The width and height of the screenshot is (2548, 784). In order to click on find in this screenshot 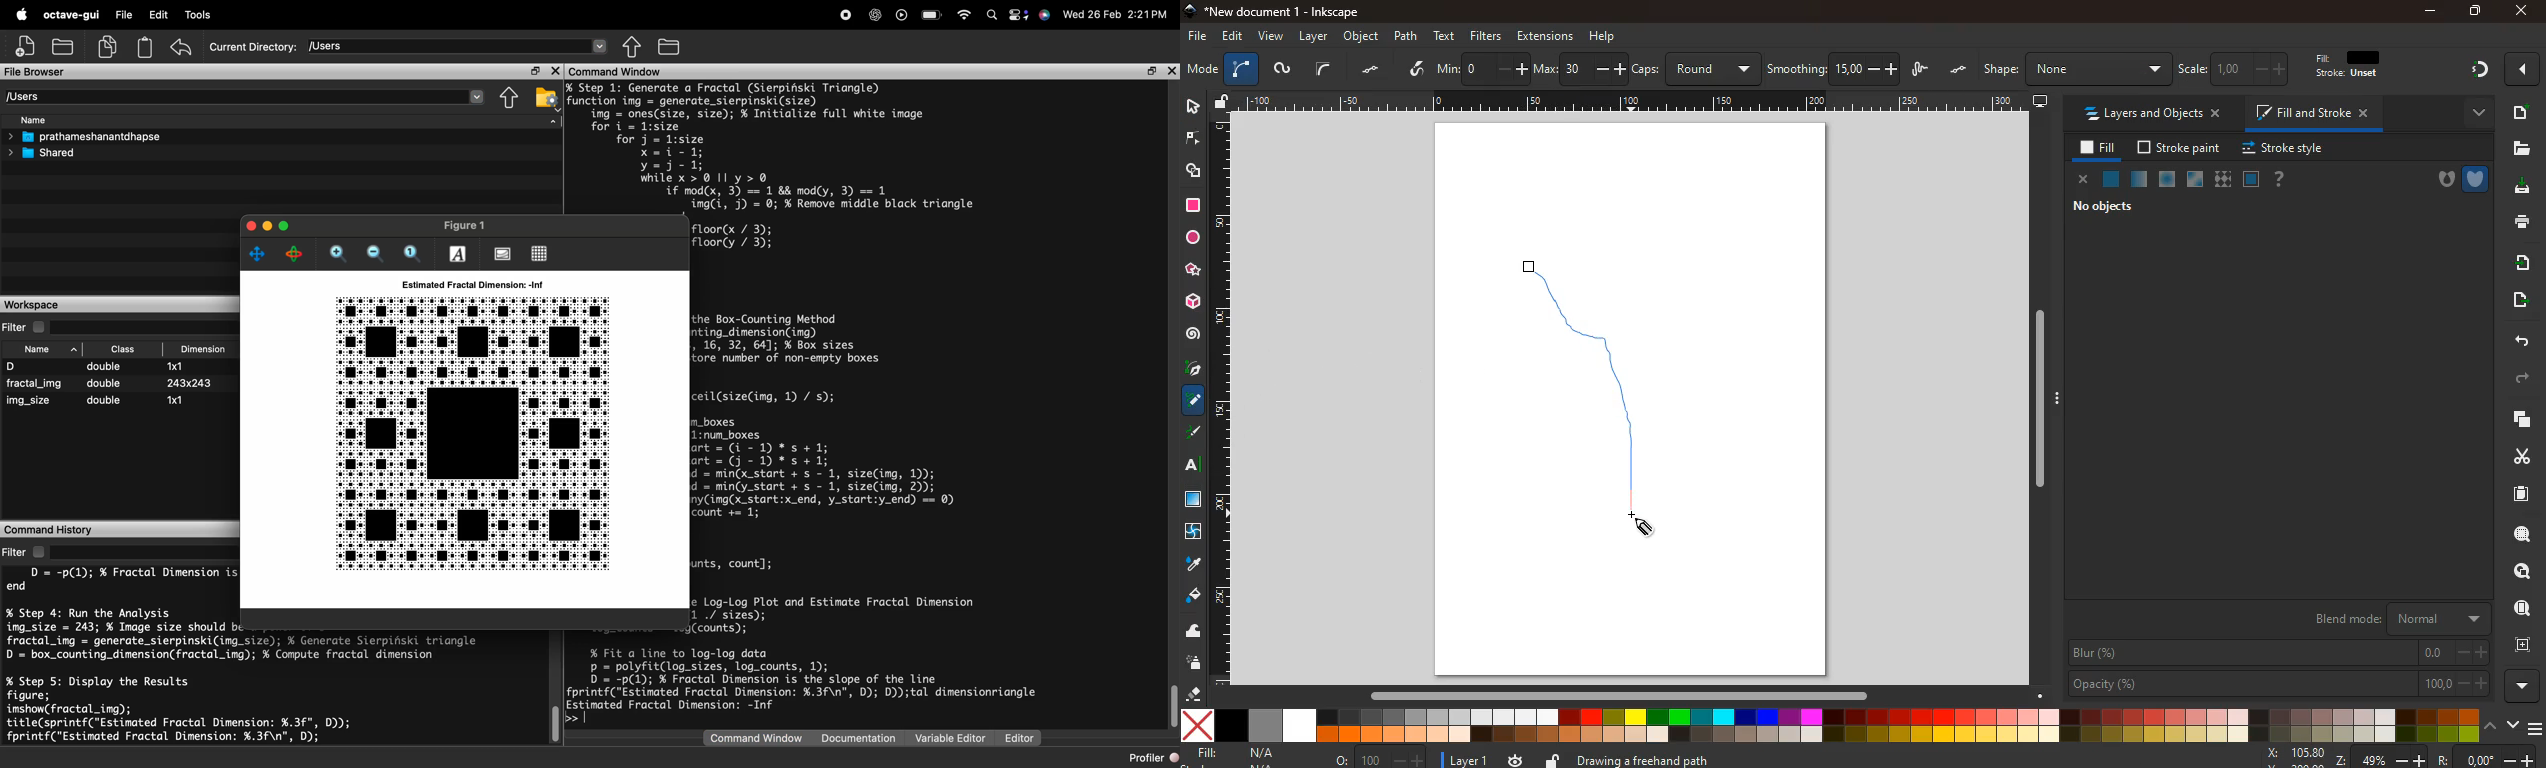, I will do `click(2515, 572)`.